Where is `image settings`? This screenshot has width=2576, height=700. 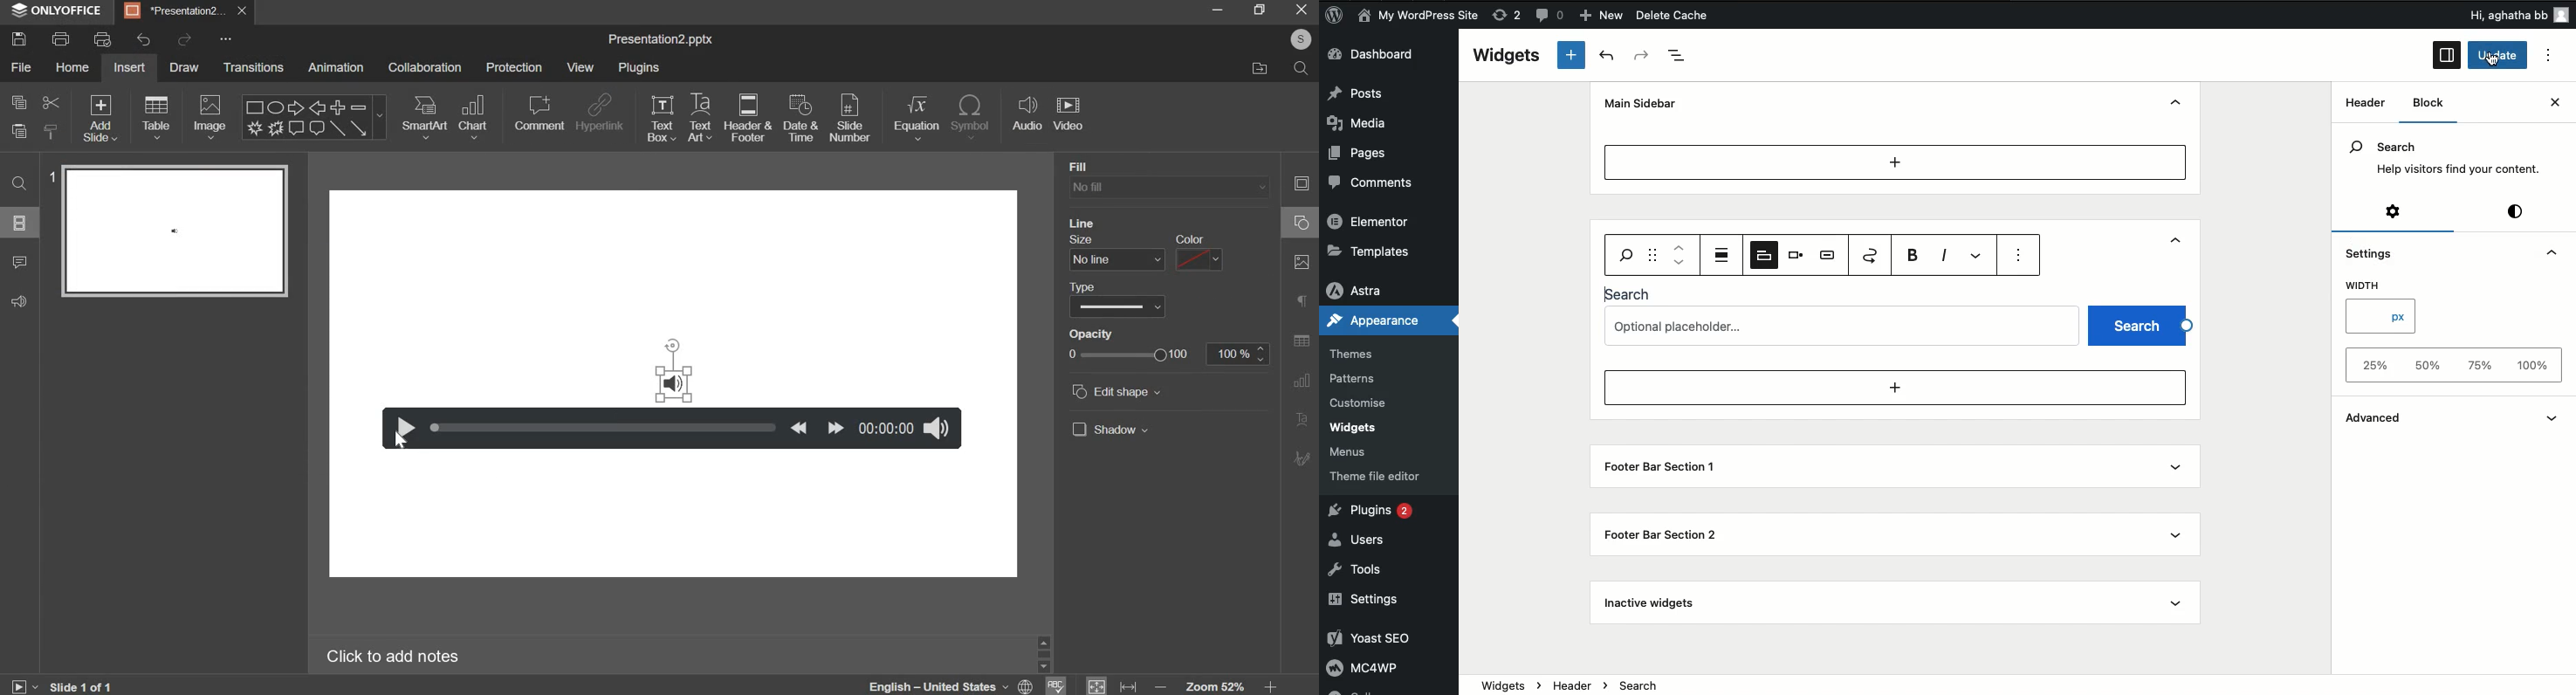
image settings is located at coordinates (1303, 262).